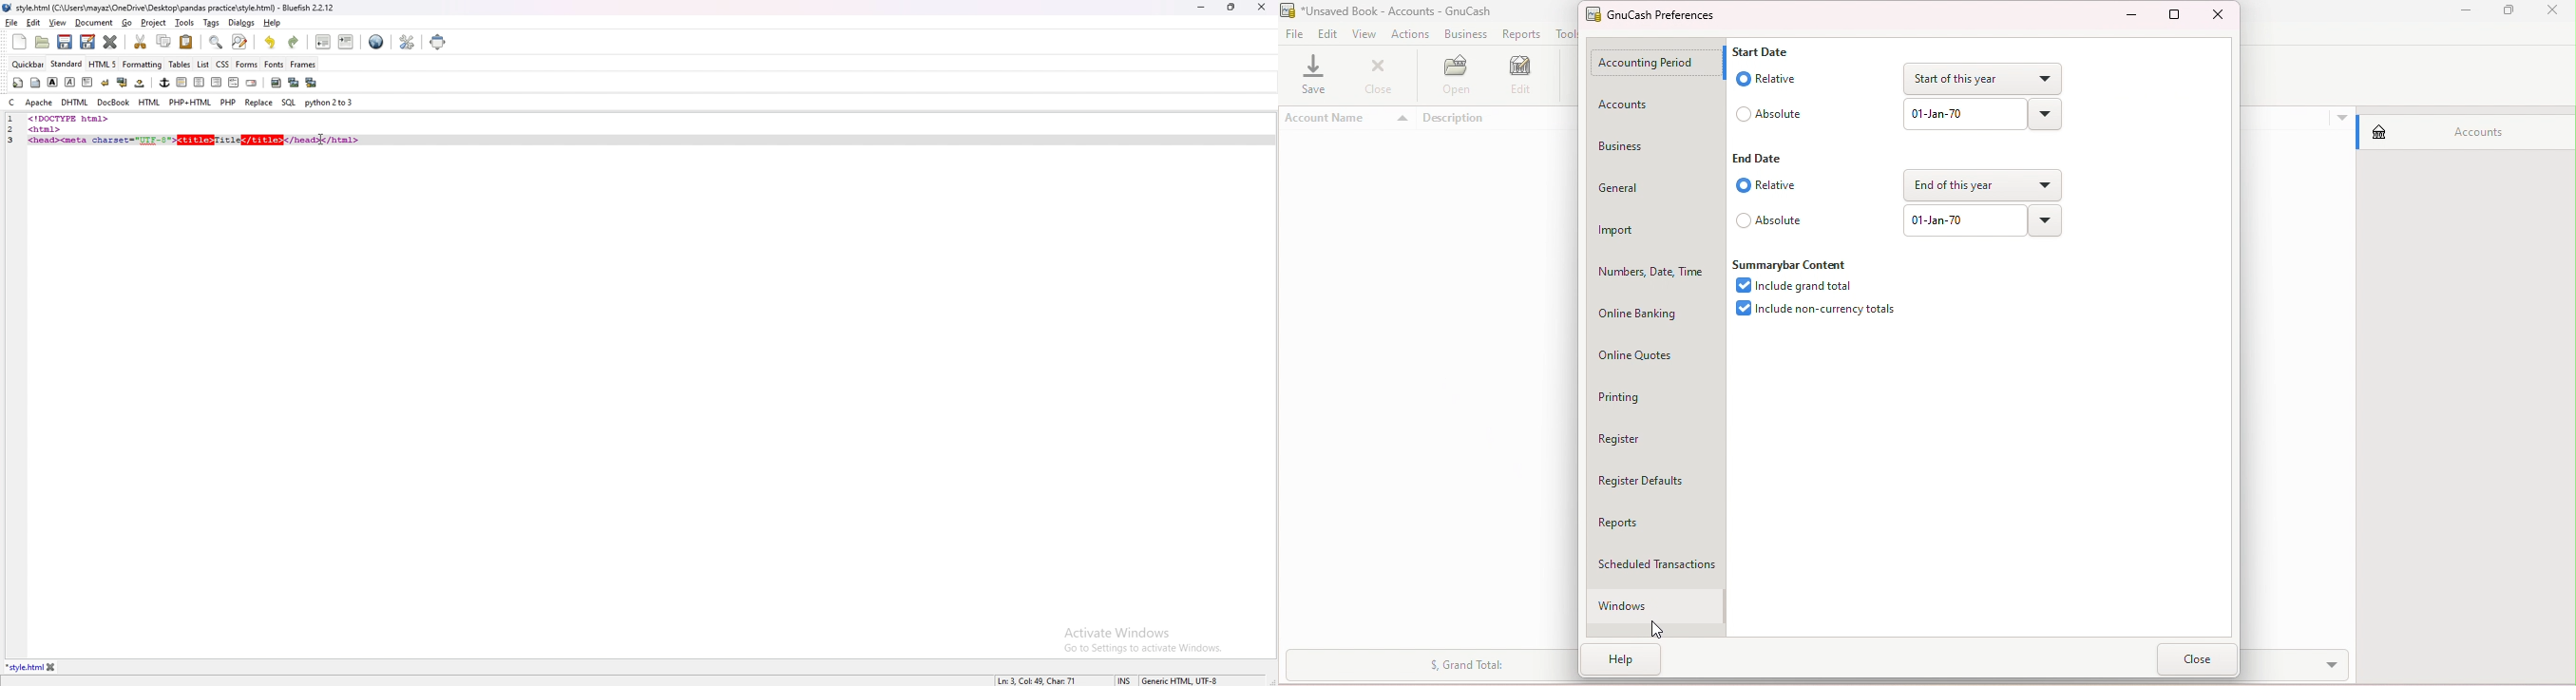 The height and width of the screenshot is (700, 2576). What do you see at coordinates (1979, 79) in the screenshot?
I see `Drop down` at bounding box center [1979, 79].